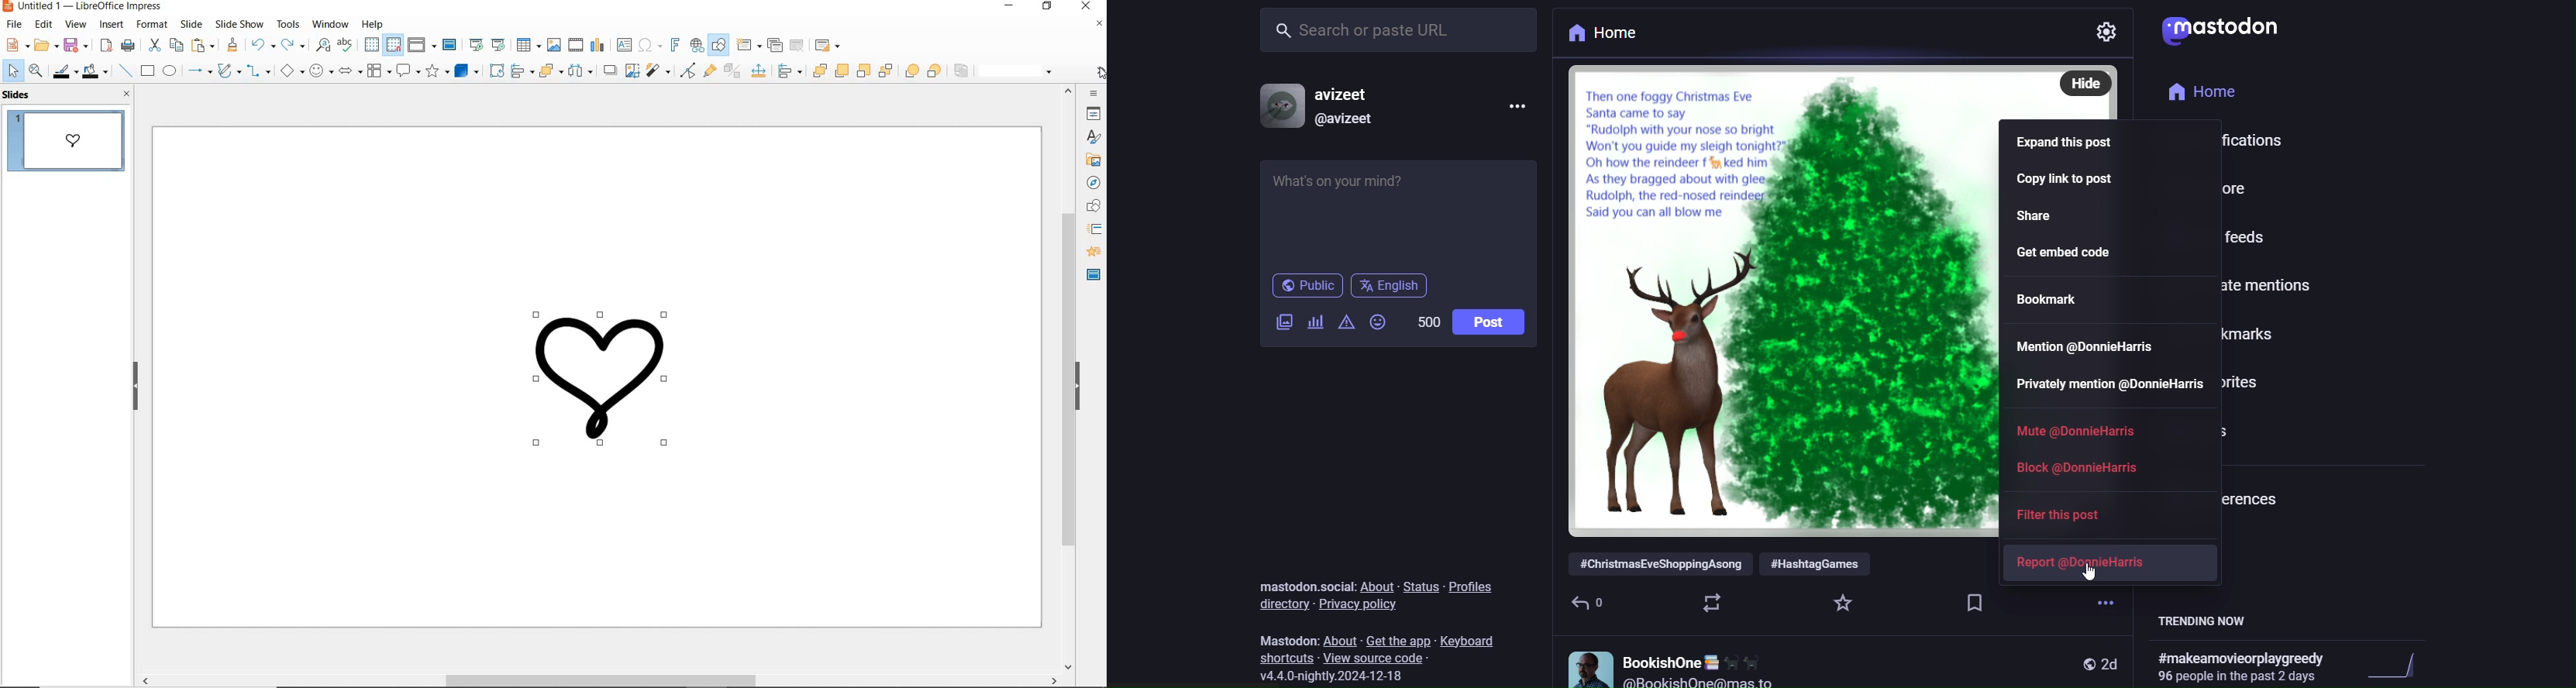 The width and height of the screenshot is (2576, 700). What do you see at coordinates (128, 45) in the screenshot?
I see `print` at bounding box center [128, 45].